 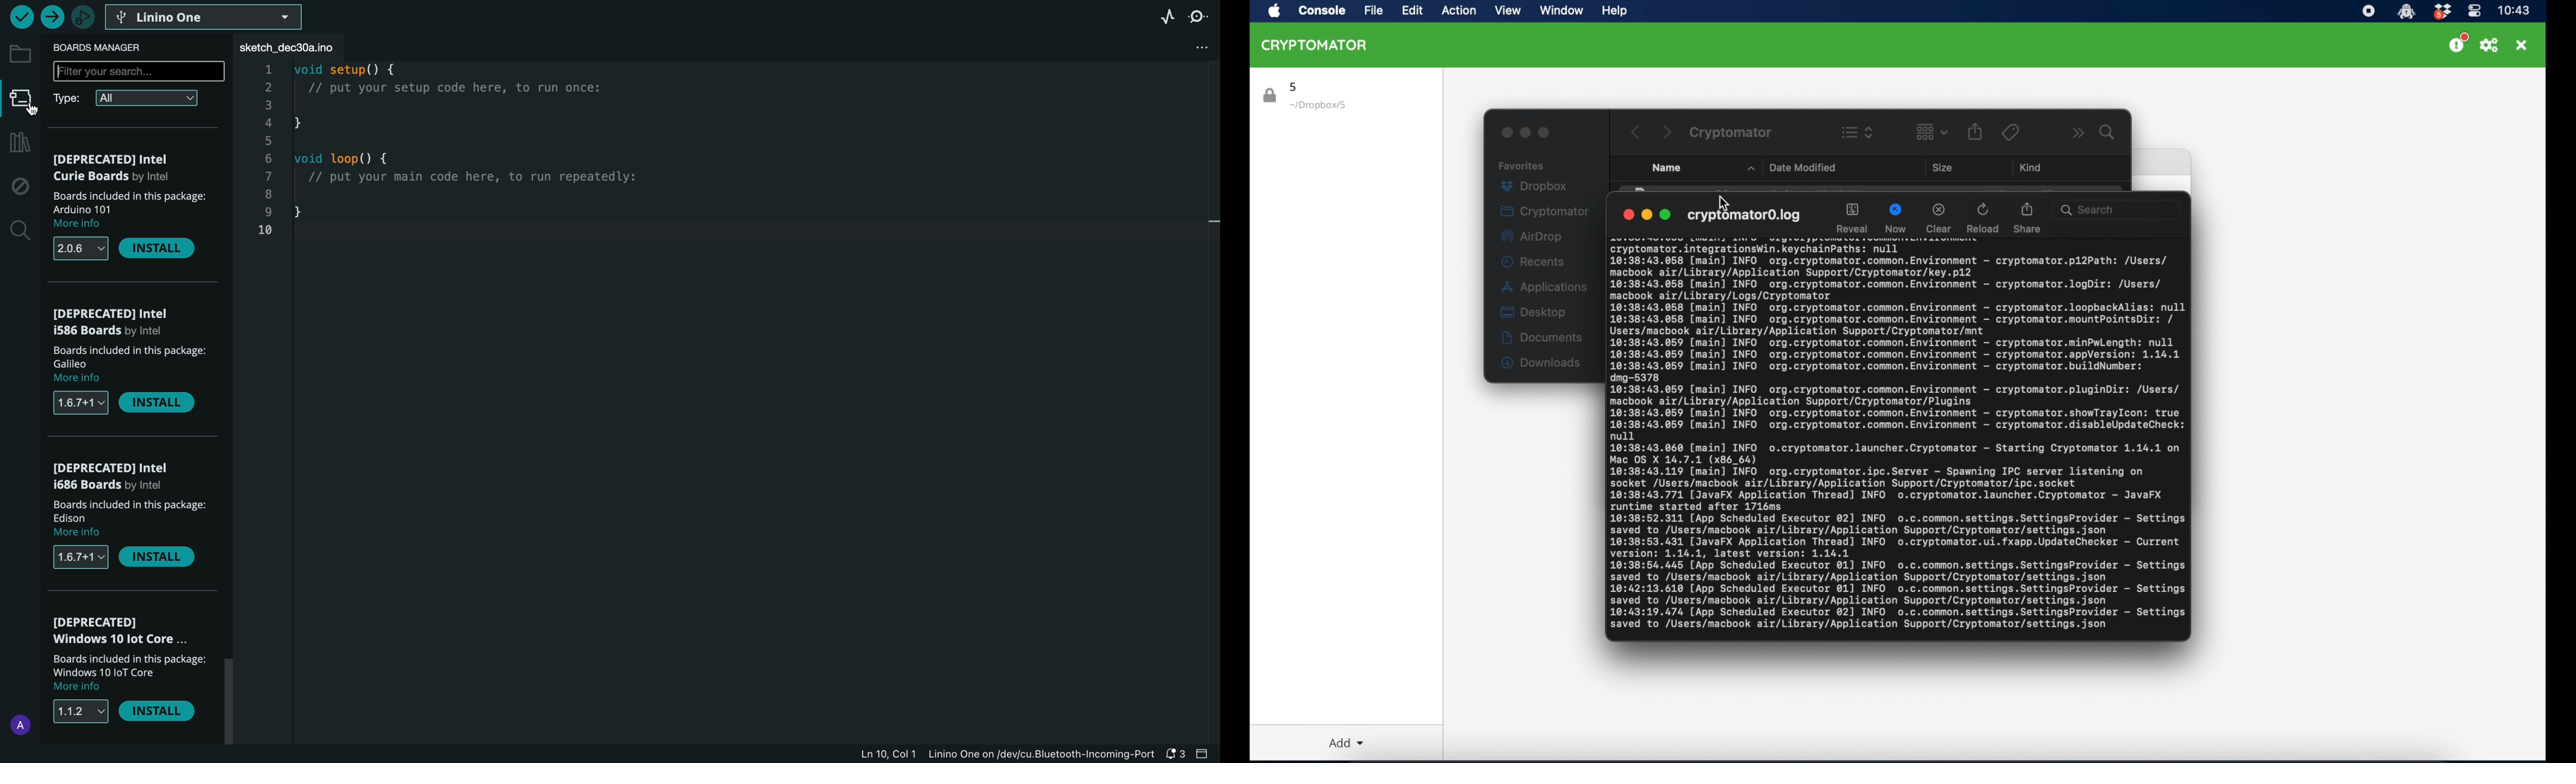 I want to click on versions, so click(x=81, y=710).